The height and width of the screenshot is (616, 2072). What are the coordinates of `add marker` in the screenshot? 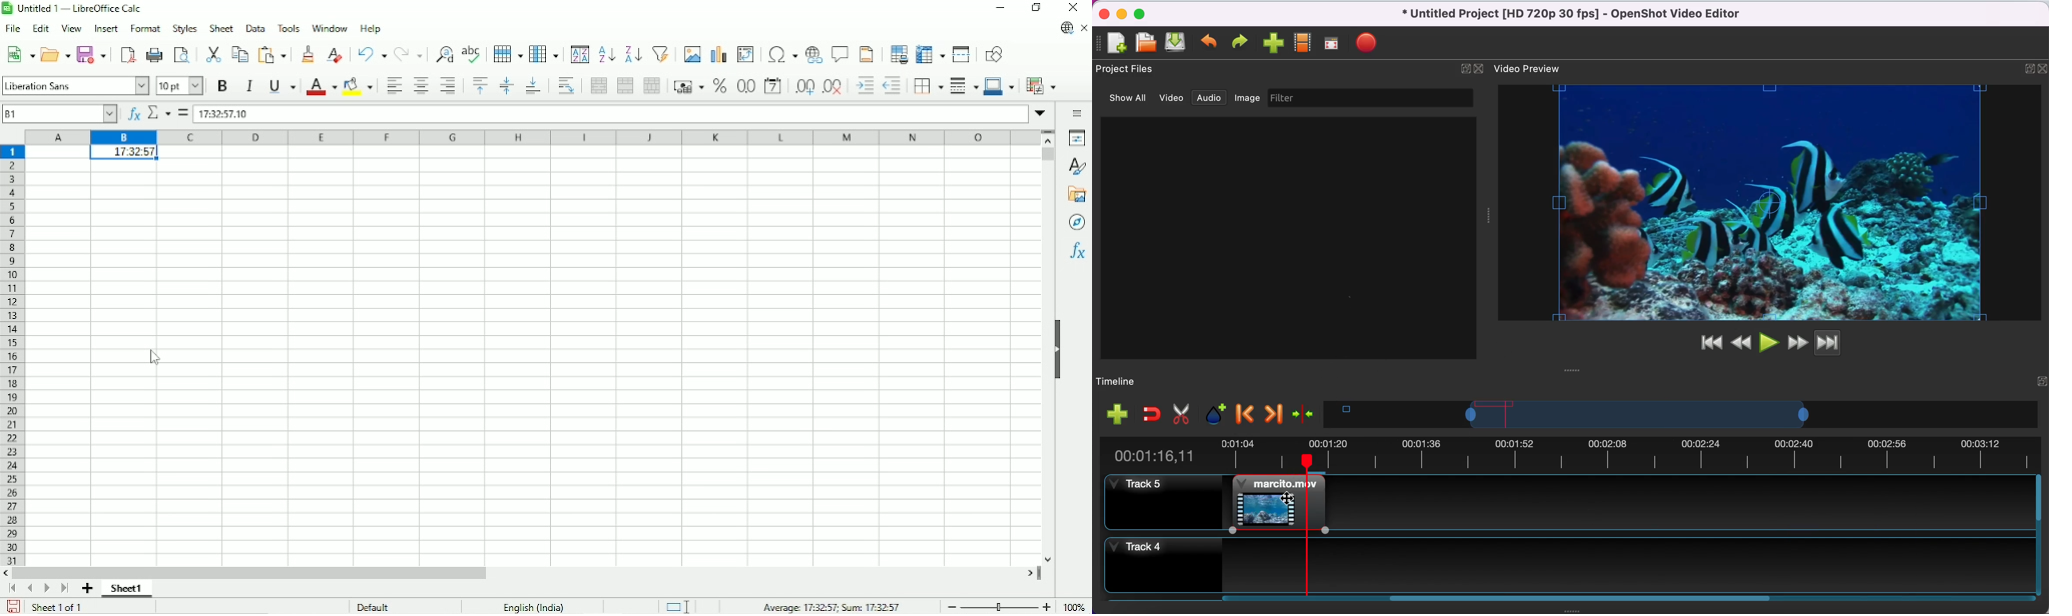 It's located at (1213, 413).